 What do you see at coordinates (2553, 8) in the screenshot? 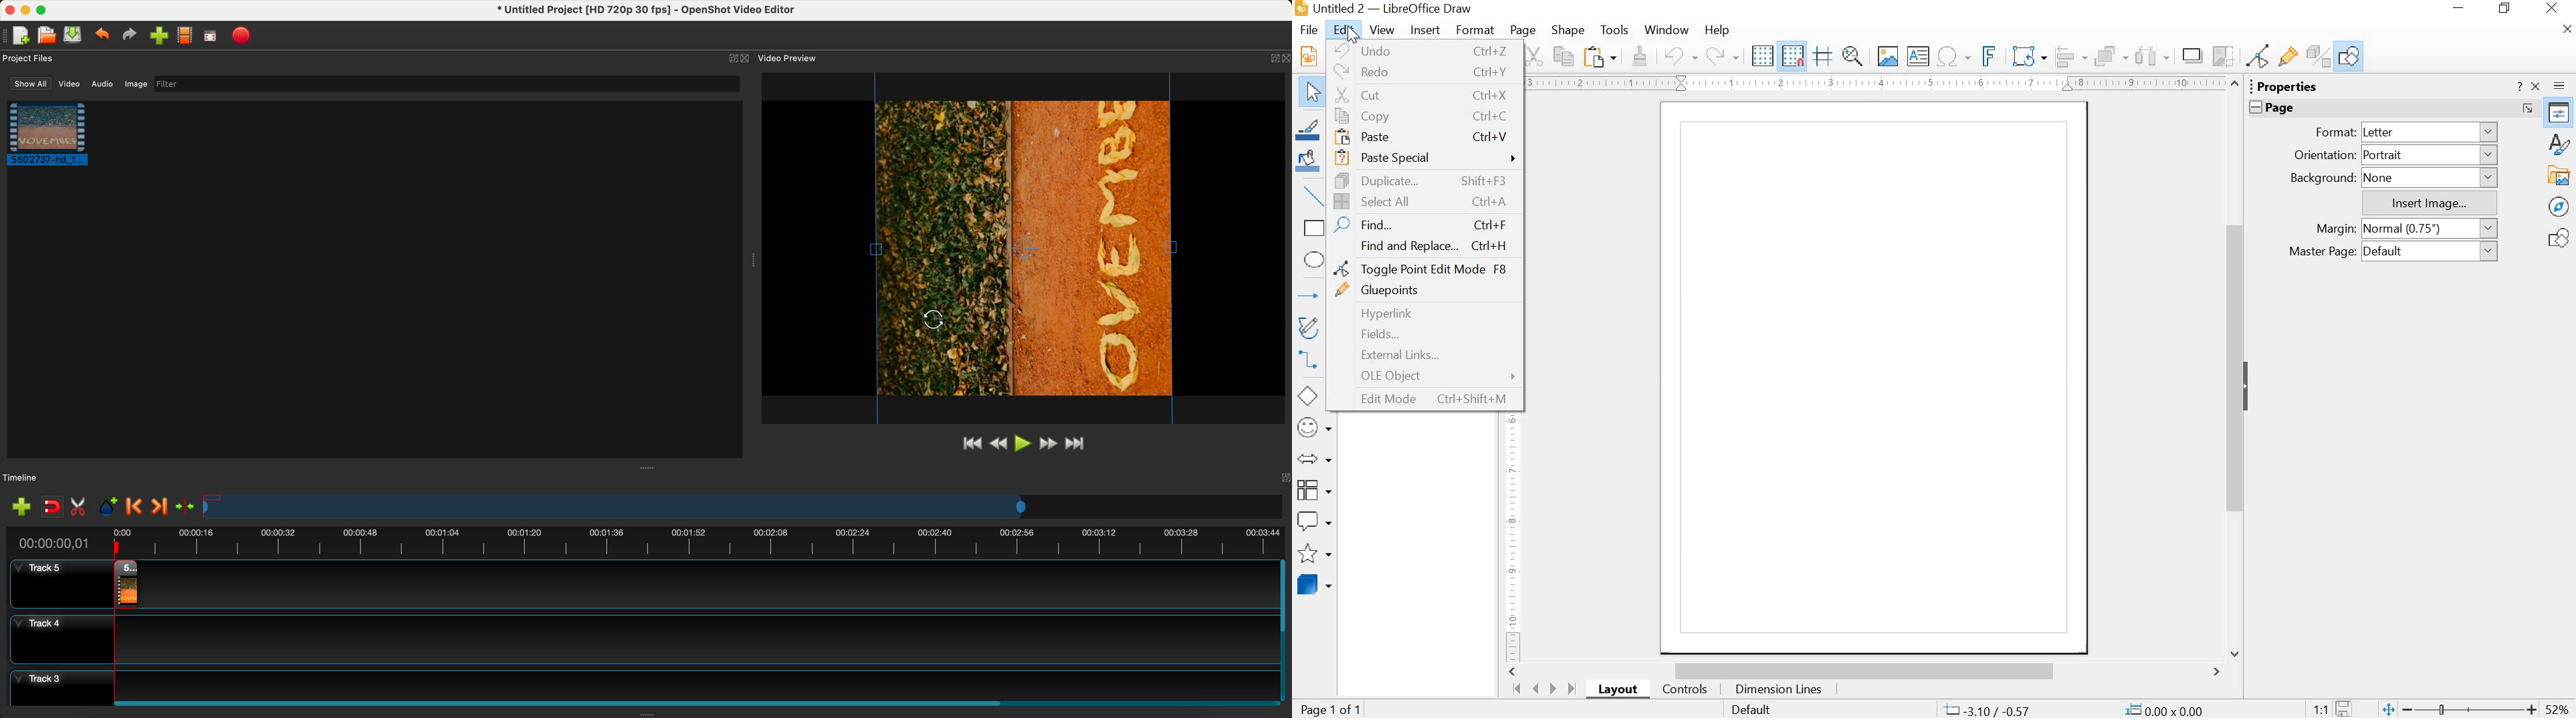
I see `close` at bounding box center [2553, 8].